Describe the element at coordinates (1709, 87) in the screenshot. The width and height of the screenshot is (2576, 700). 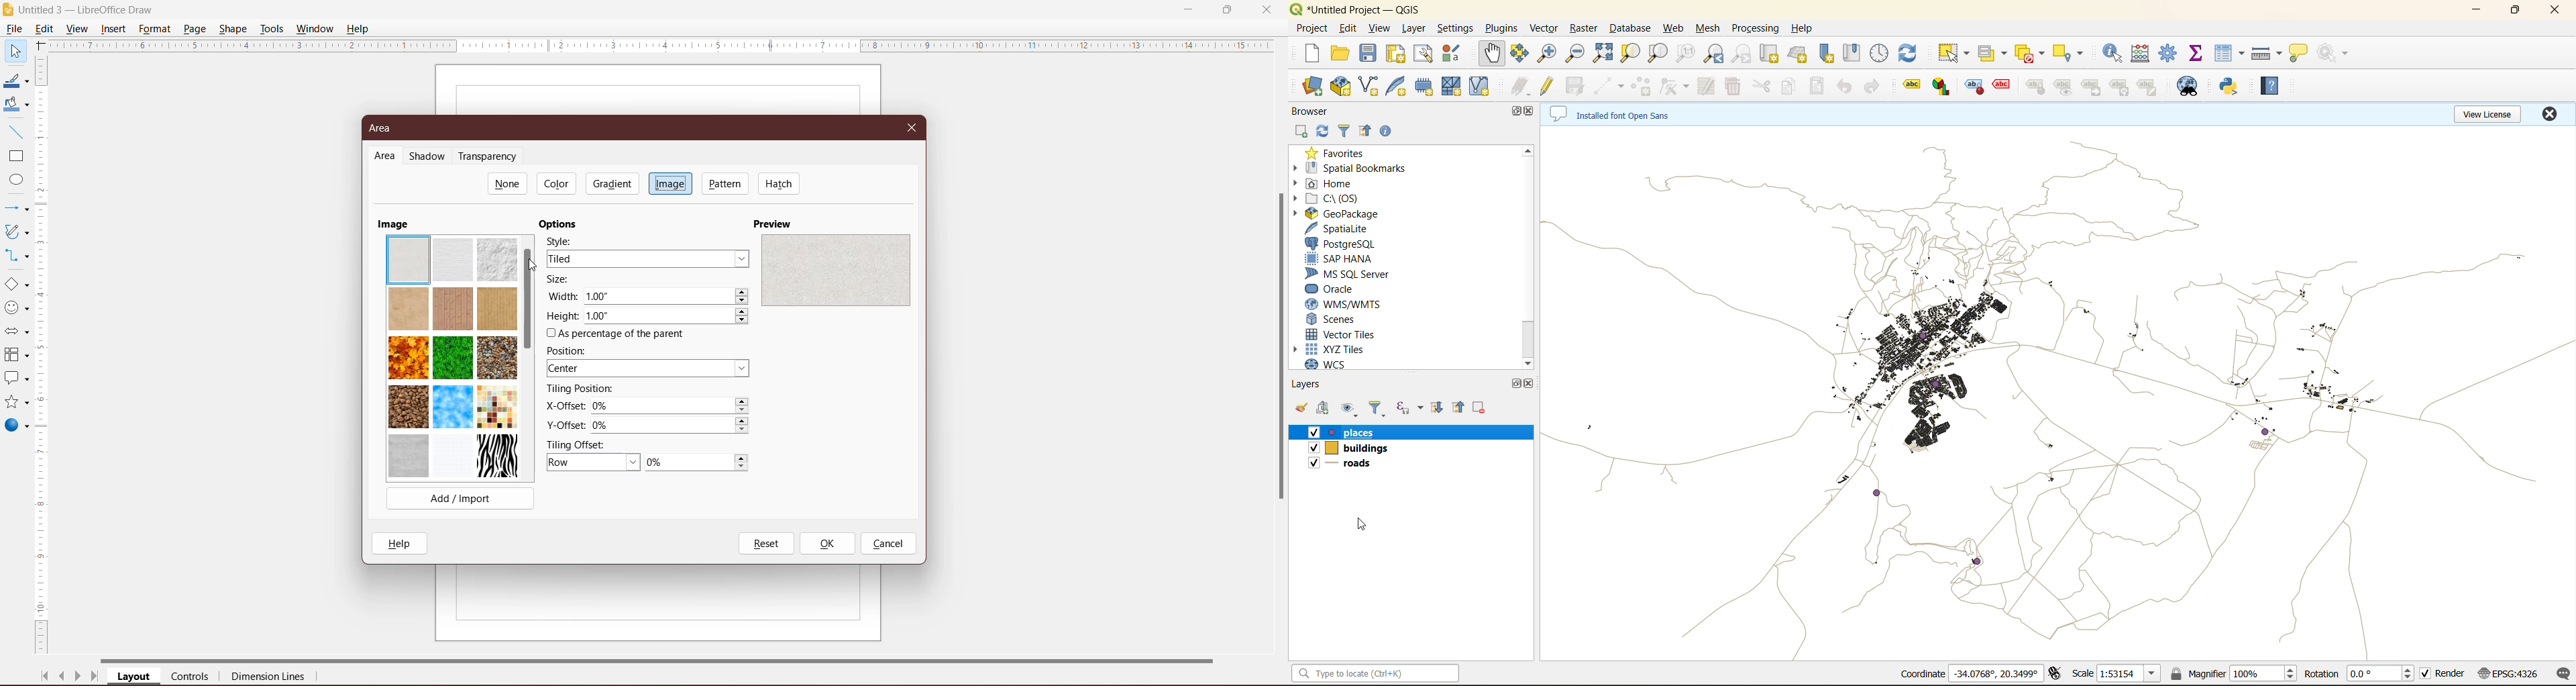
I see `modify` at that location.